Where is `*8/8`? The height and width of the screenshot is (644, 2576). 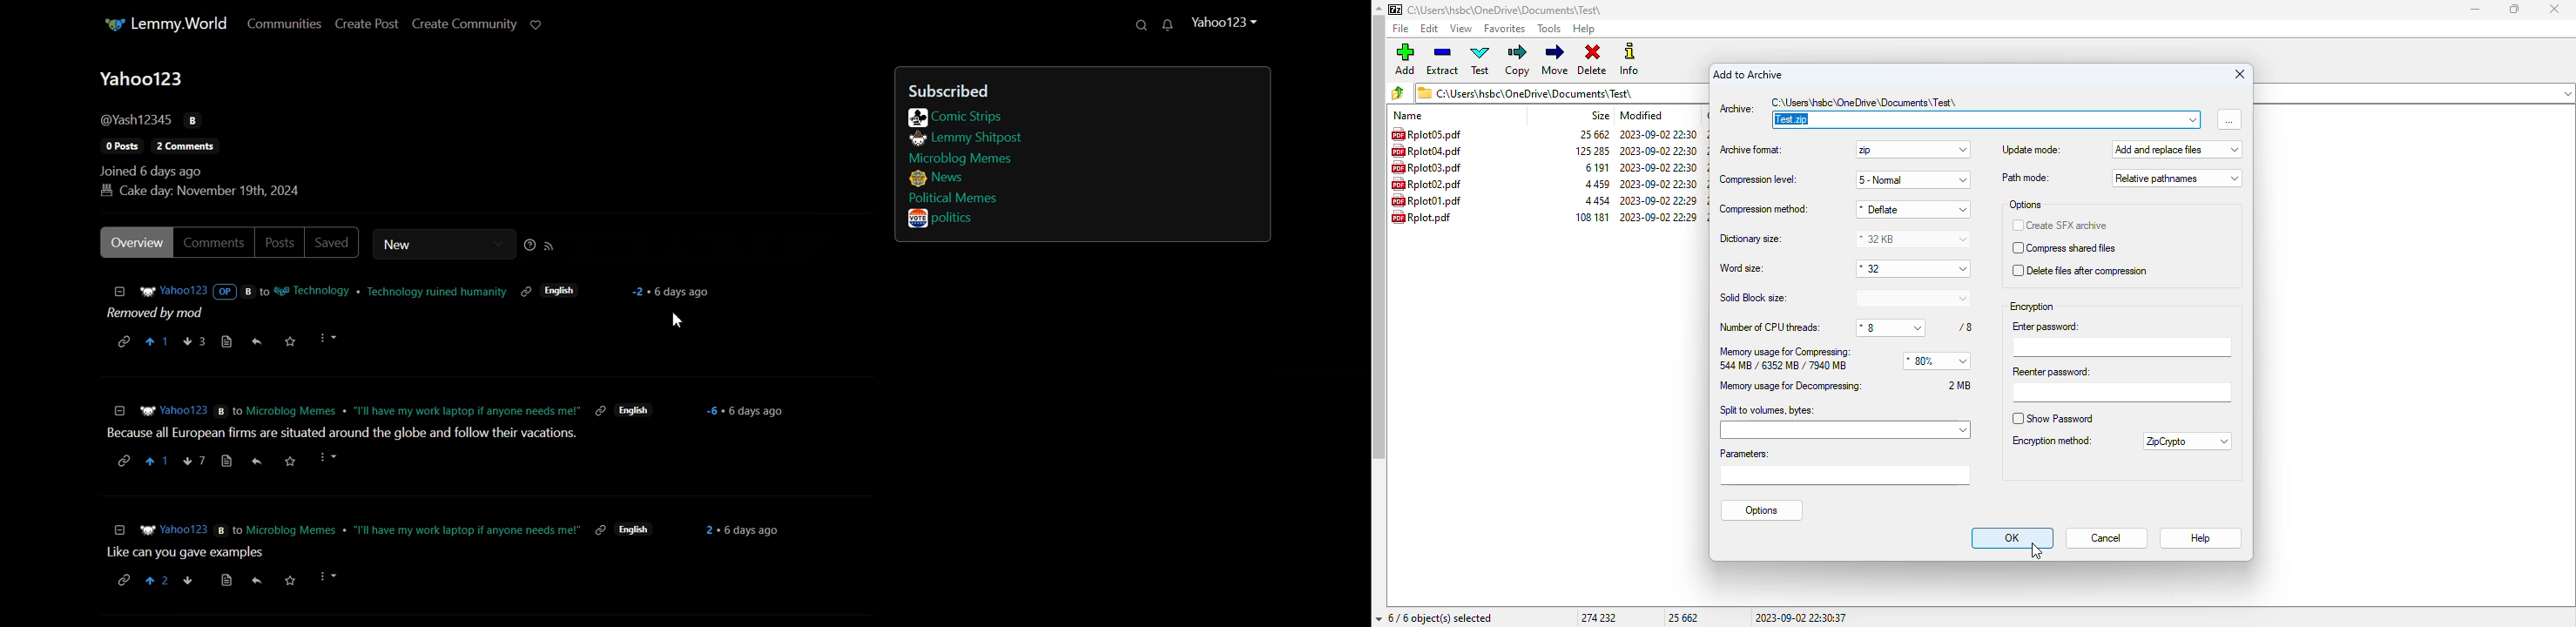 *8/8 is located at coordinates (1917, 327).